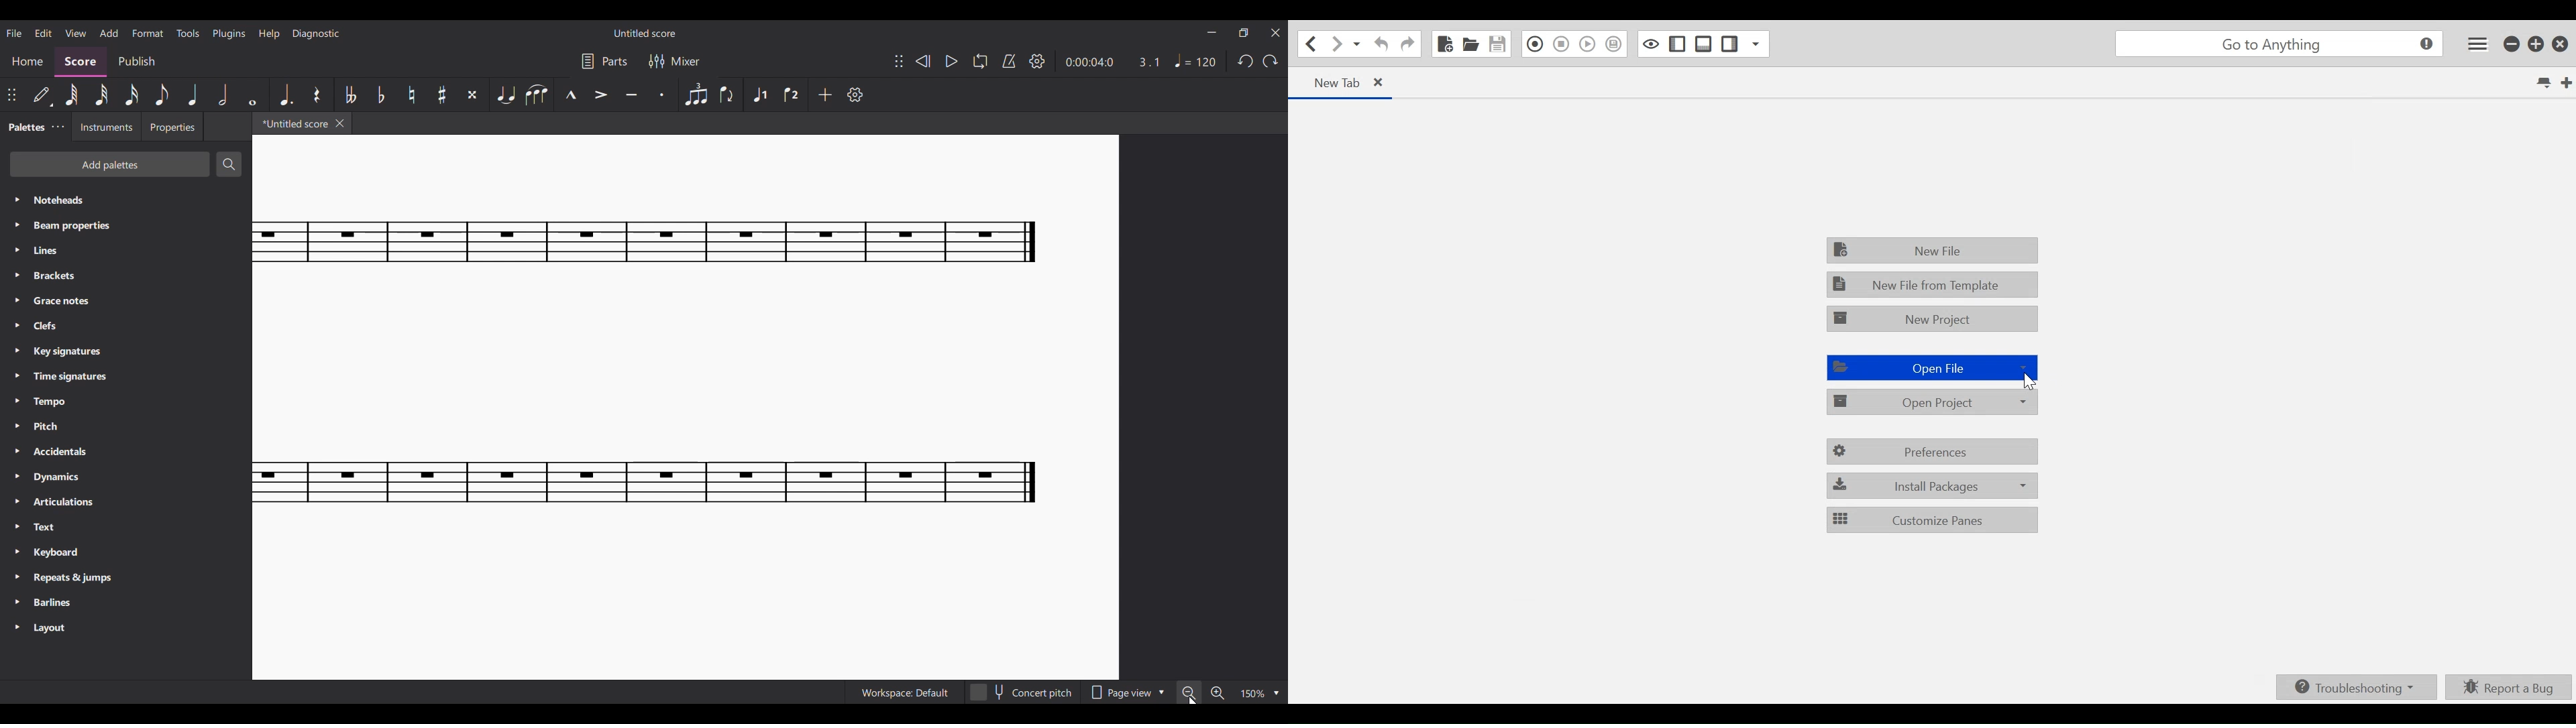 This screenshot has width=2576, height=728. What do you see at coordinates (1407, 45) in the screenshot?
I see `` at bounding box center [1407, 45].